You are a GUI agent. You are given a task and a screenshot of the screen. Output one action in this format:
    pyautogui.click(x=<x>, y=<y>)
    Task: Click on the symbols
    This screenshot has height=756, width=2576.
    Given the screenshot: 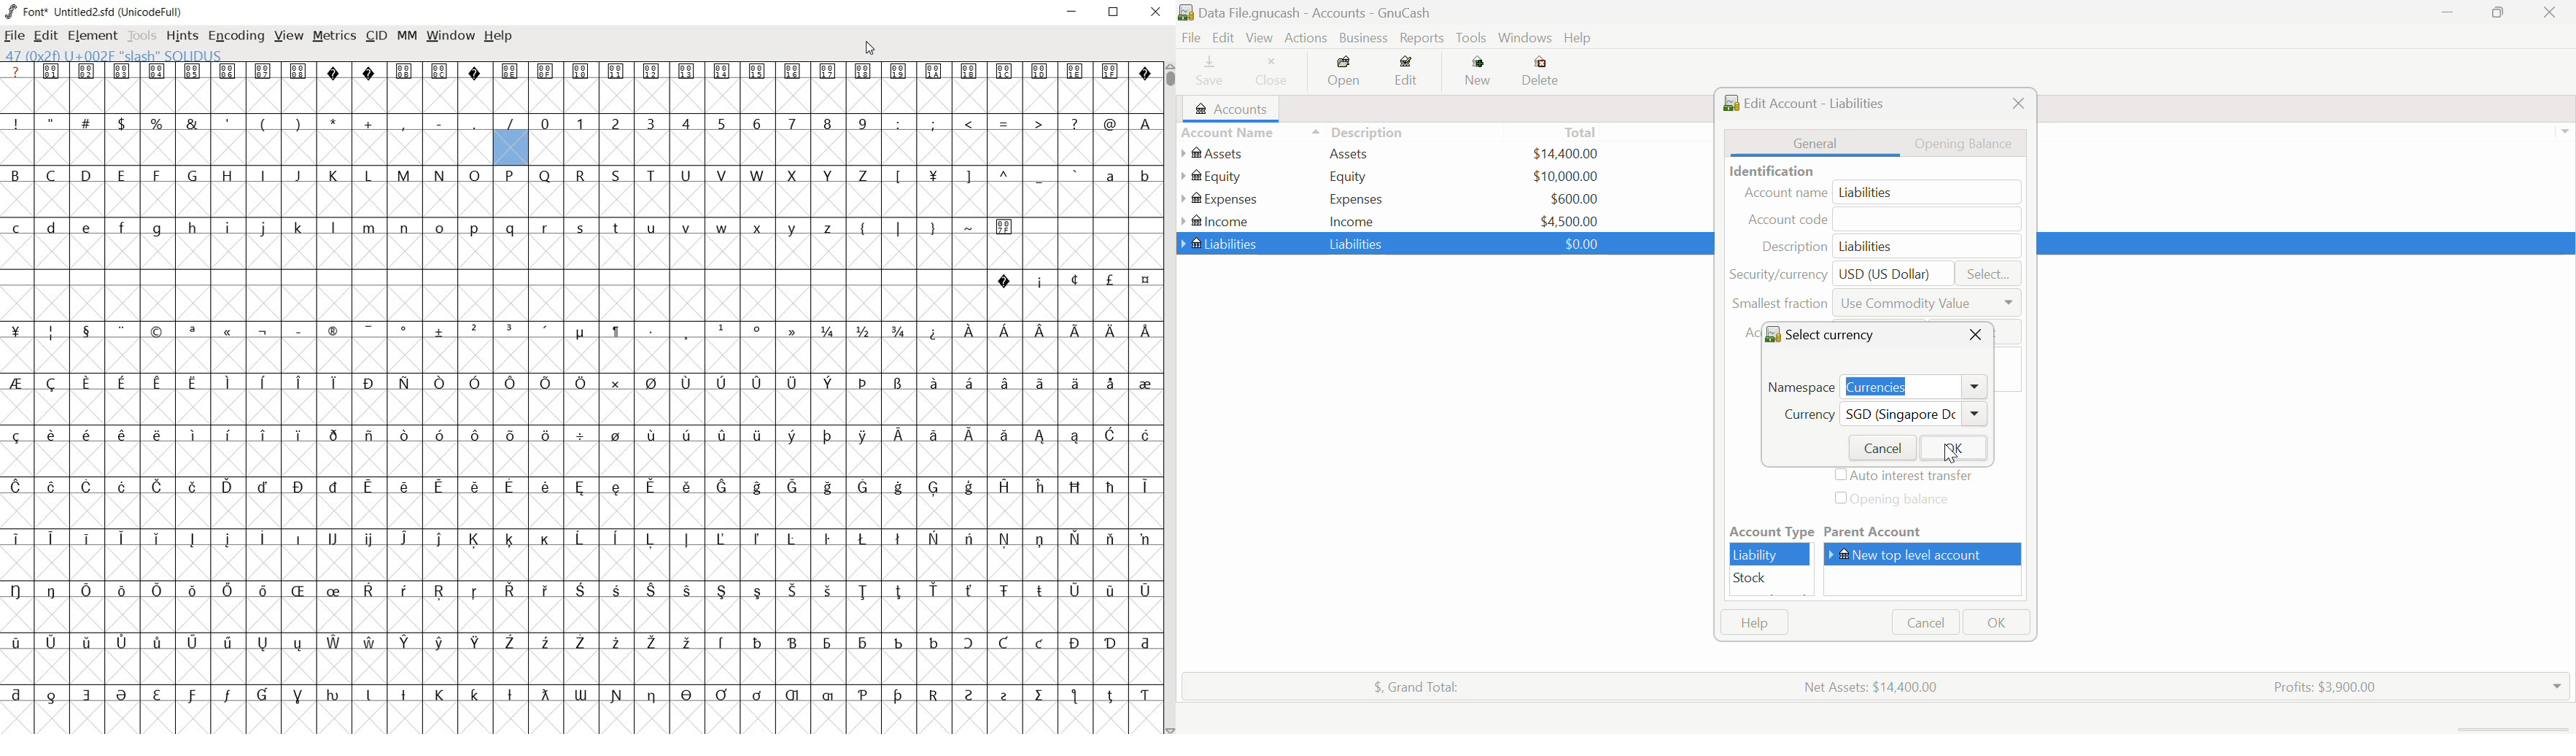 What is the action you would take?
    pyautogui.click(x=584, y=330)
    